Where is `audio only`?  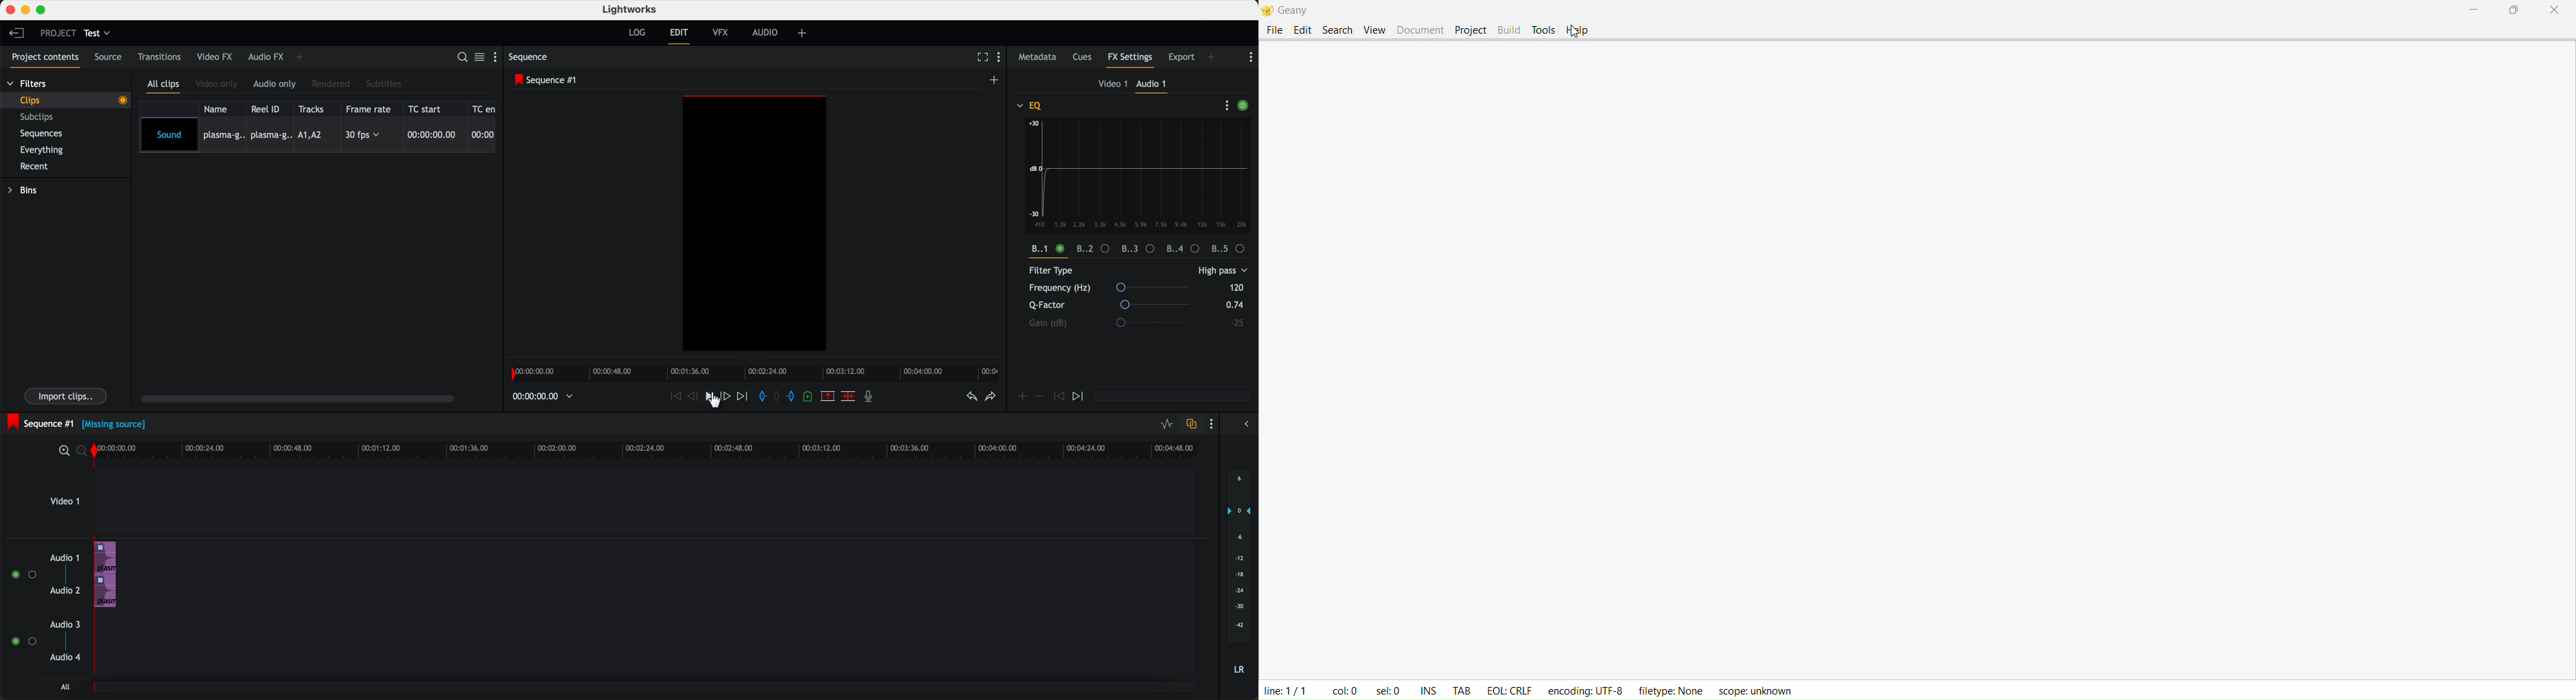
audio only is located at coordinates (276, 84).